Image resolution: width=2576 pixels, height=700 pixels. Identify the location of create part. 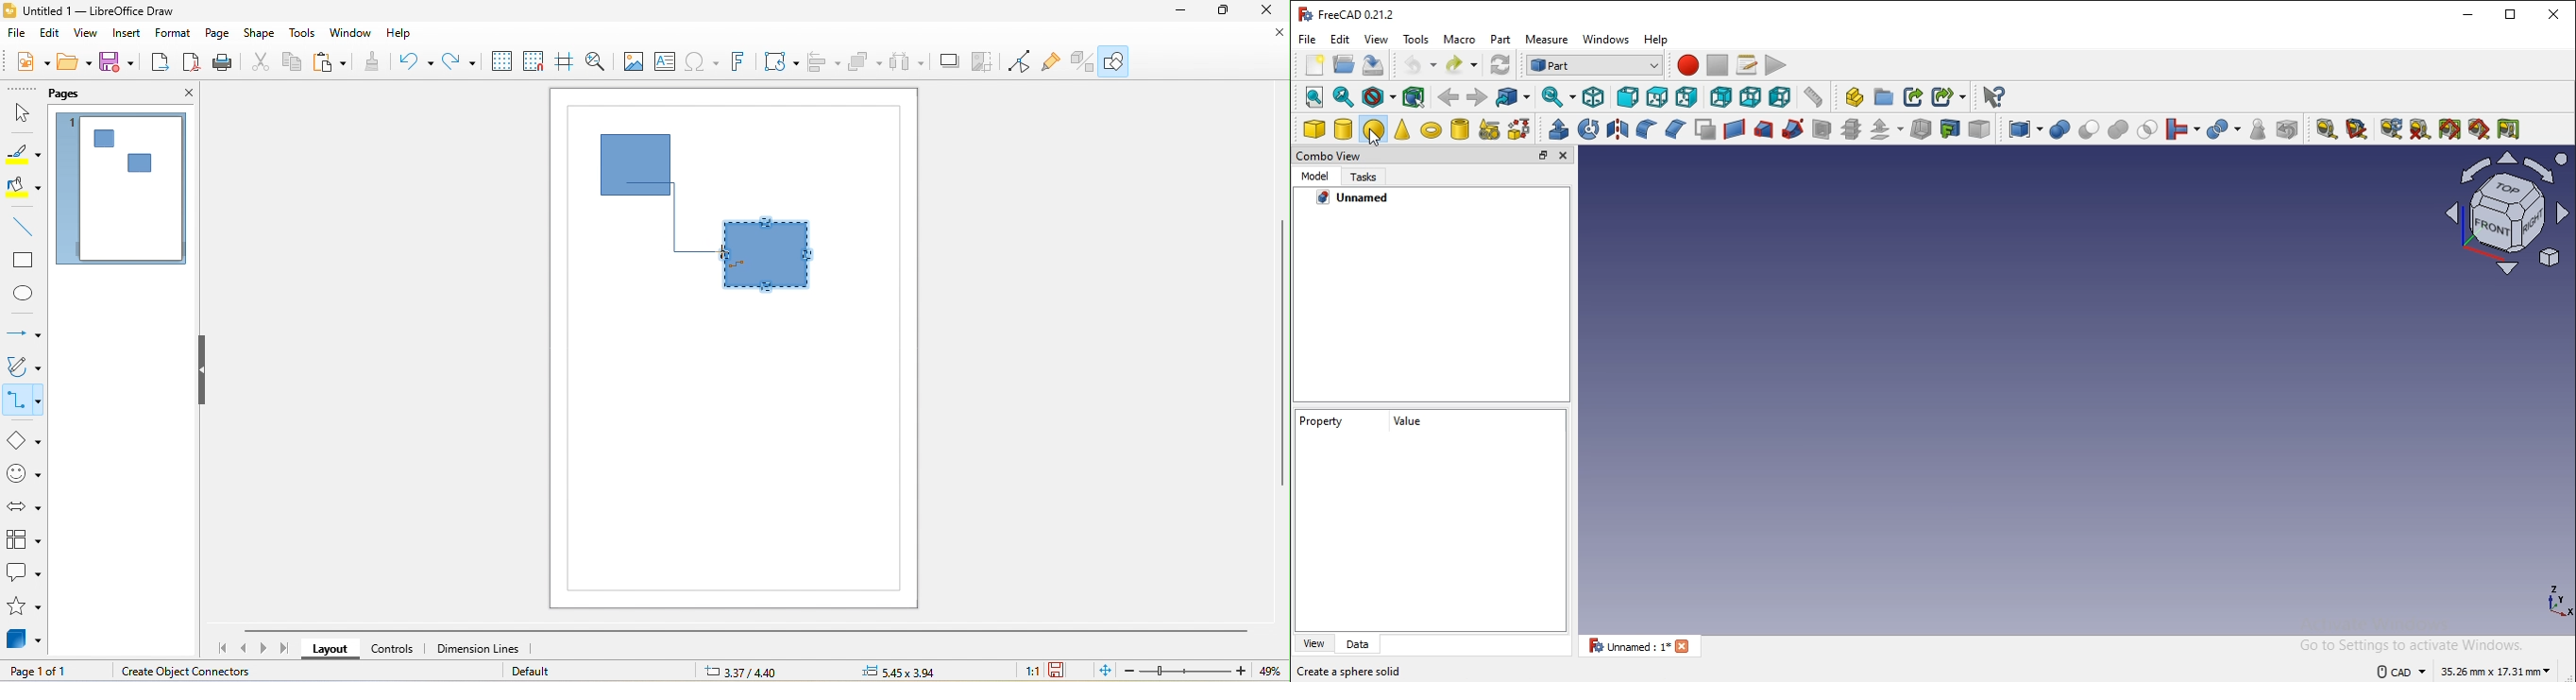
(1854, 97).